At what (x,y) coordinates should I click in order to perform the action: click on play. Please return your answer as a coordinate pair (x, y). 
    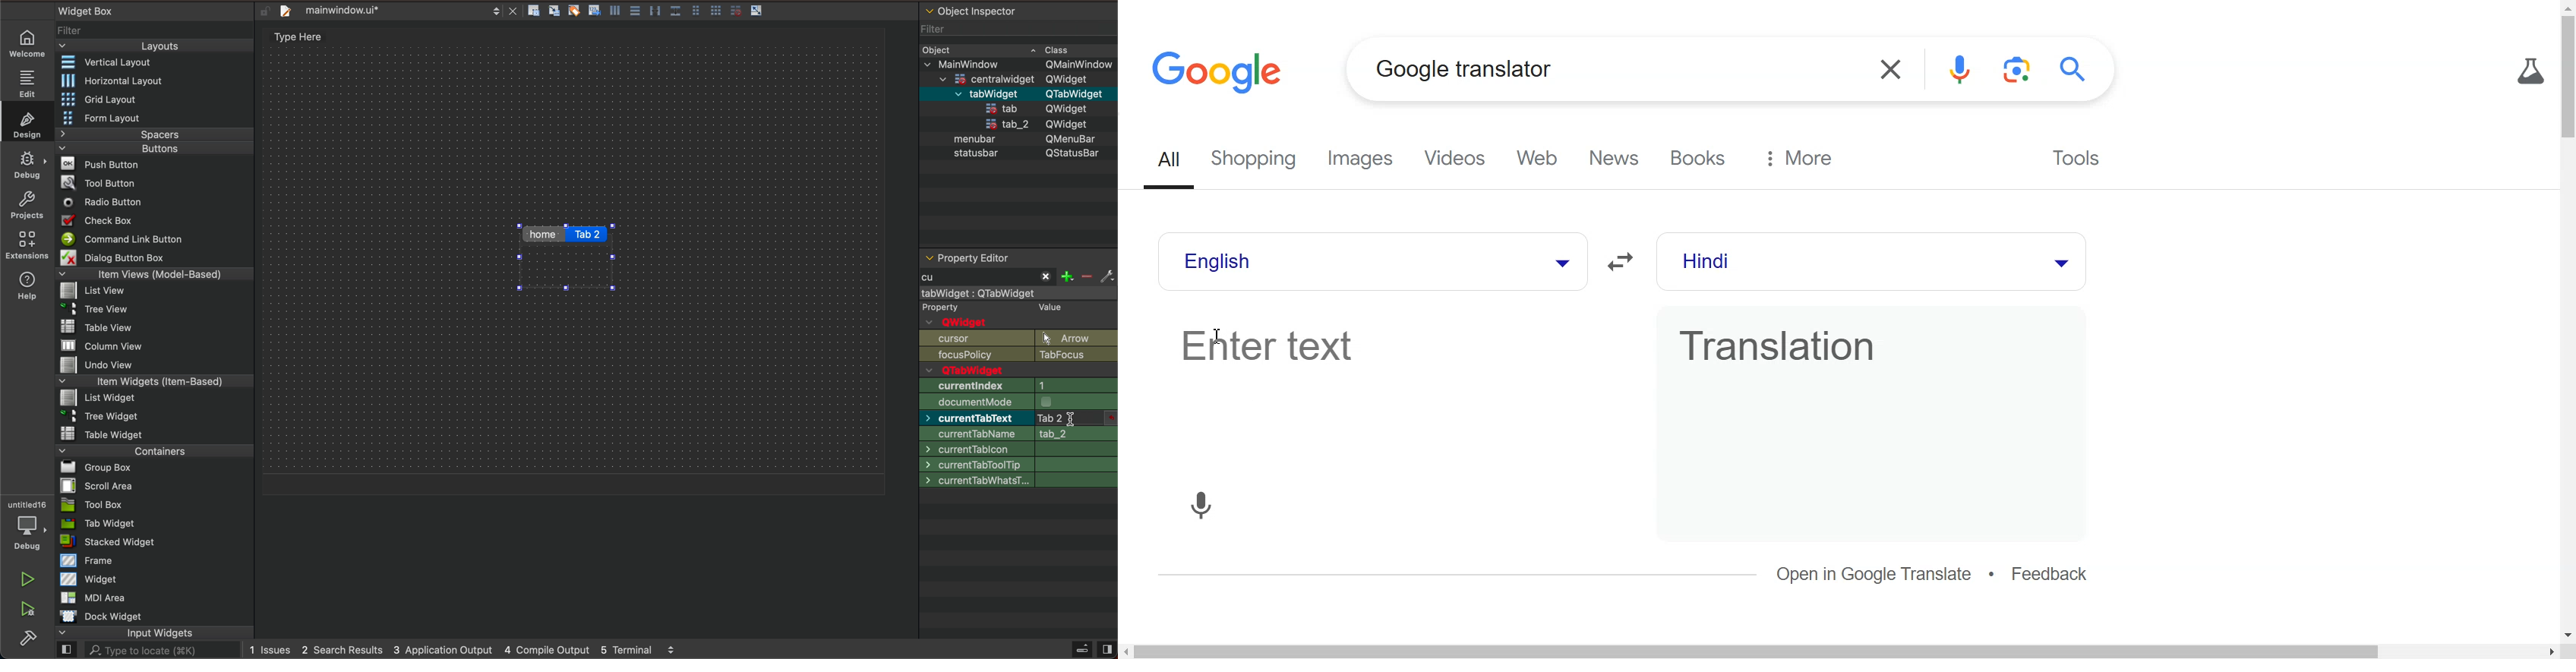
    Looking at the image, I should click on (27, 581).